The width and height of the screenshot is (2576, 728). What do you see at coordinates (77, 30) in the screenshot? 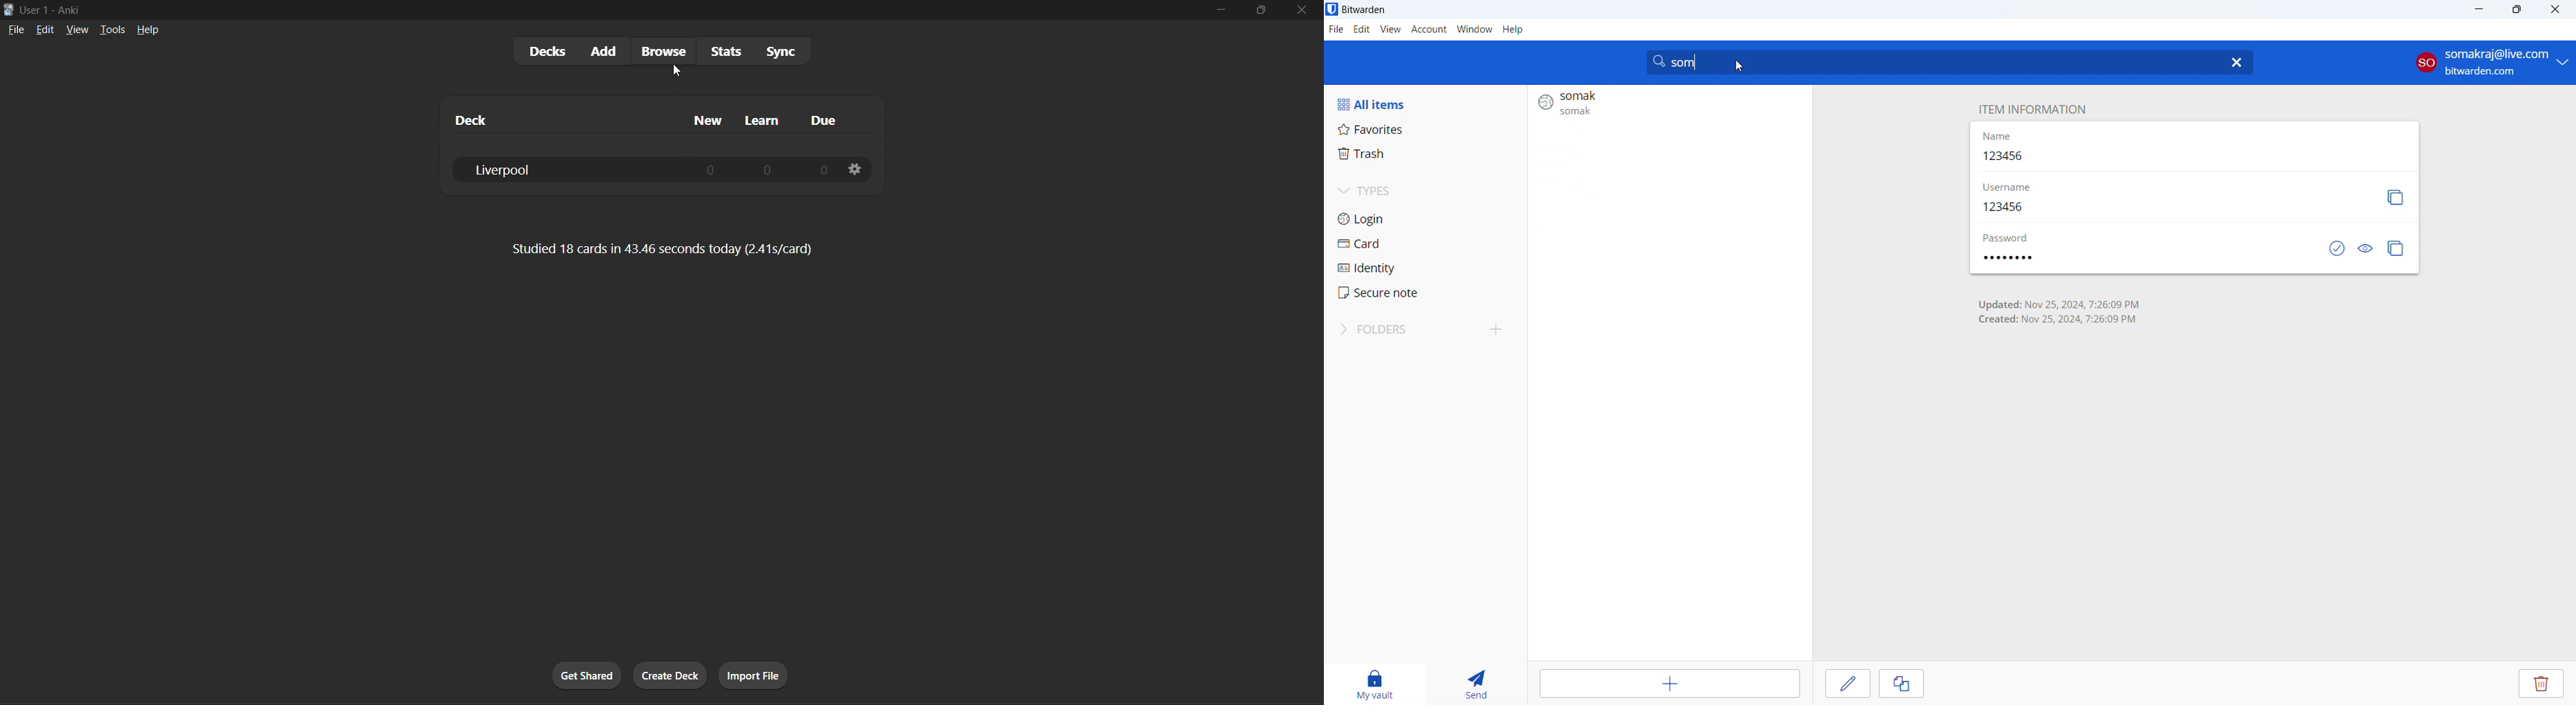
I see `view` at bounding box center [77, 30].